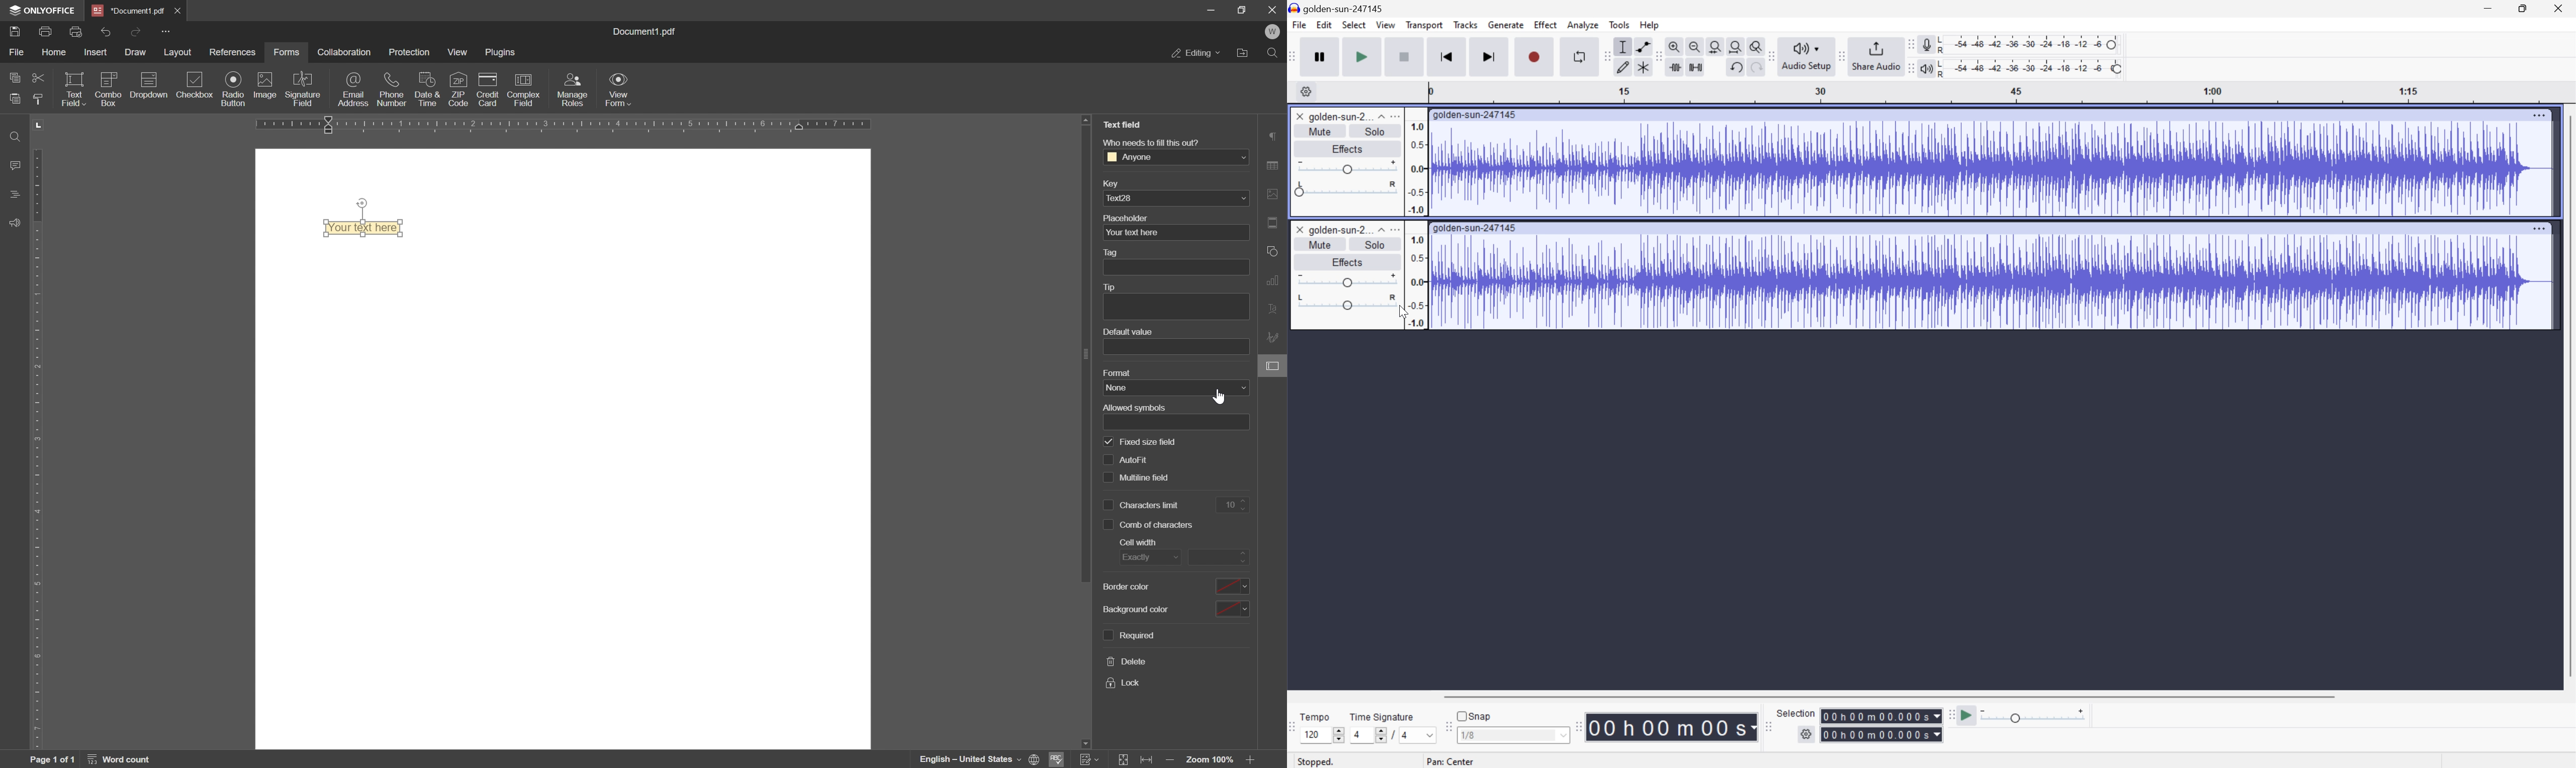 The width and height of the screenshot is (2576, 784). I want to click on plugins, so click(505, 54).